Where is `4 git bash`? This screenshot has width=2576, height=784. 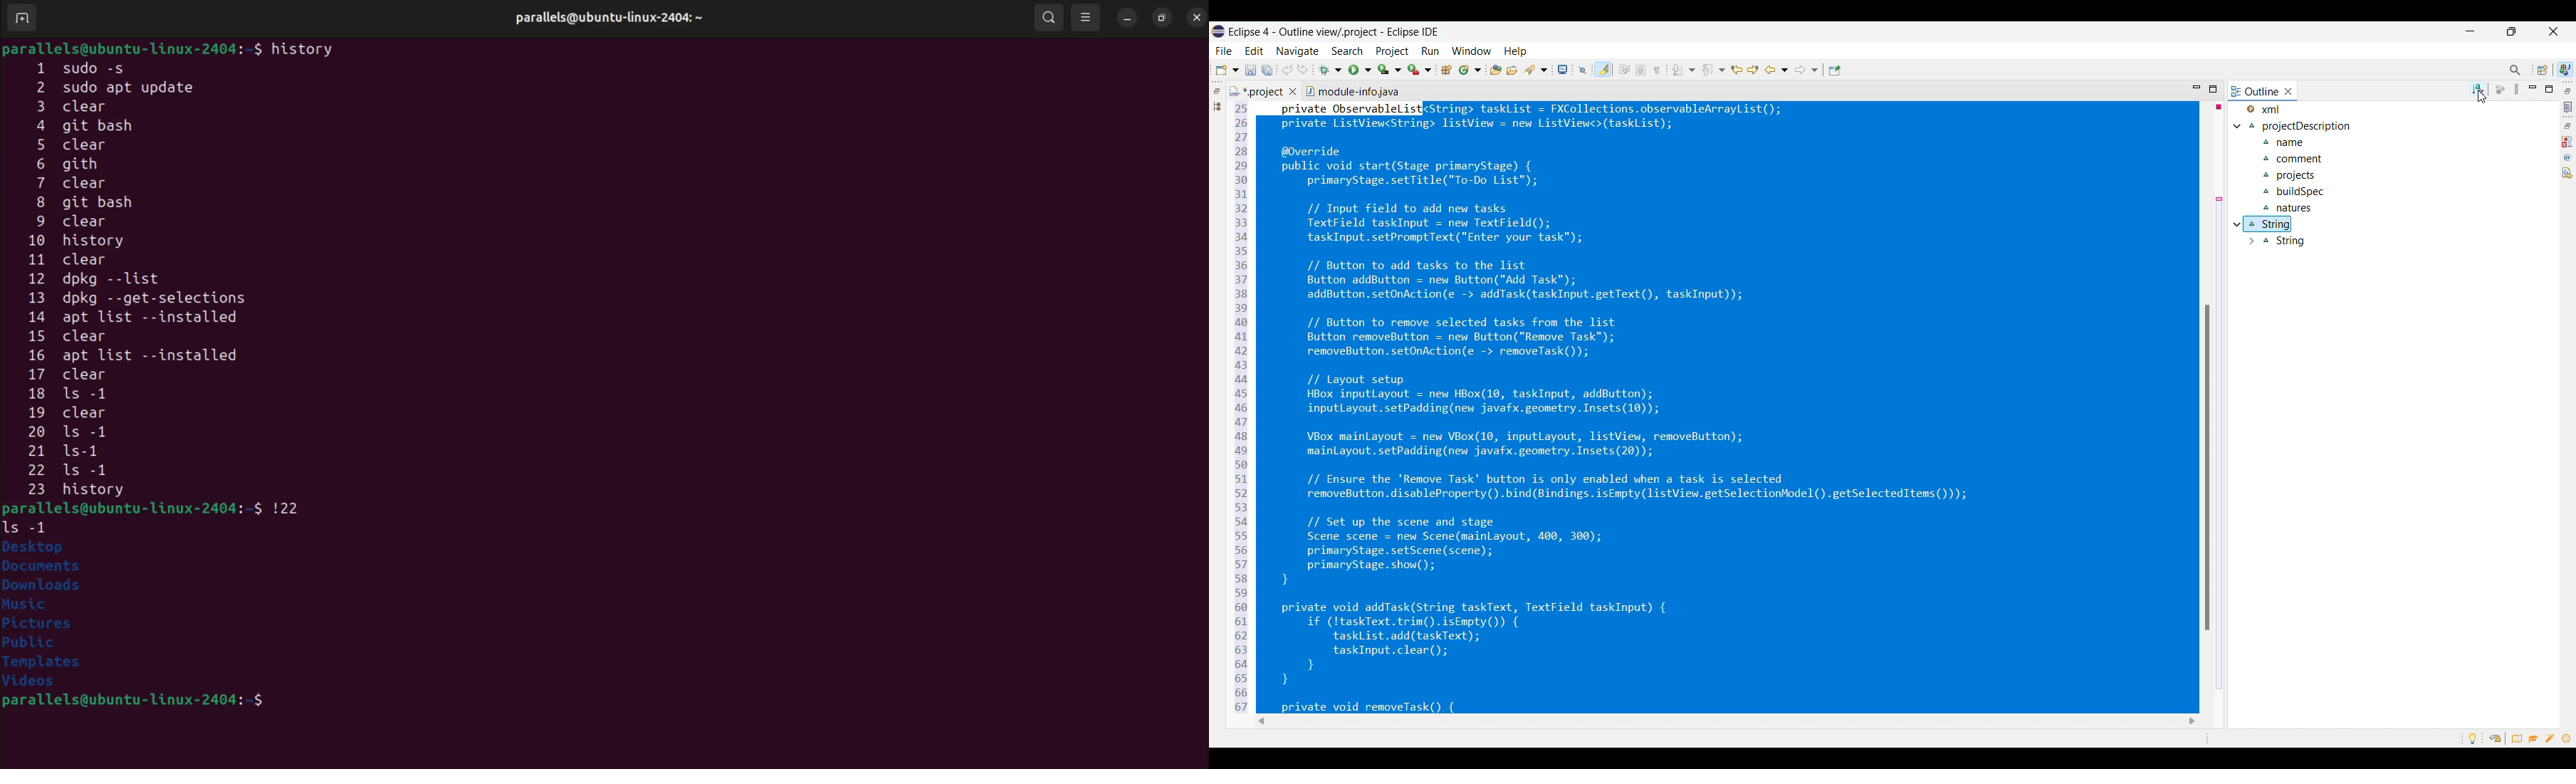
4 git bash is located at coordinates (96, 126).